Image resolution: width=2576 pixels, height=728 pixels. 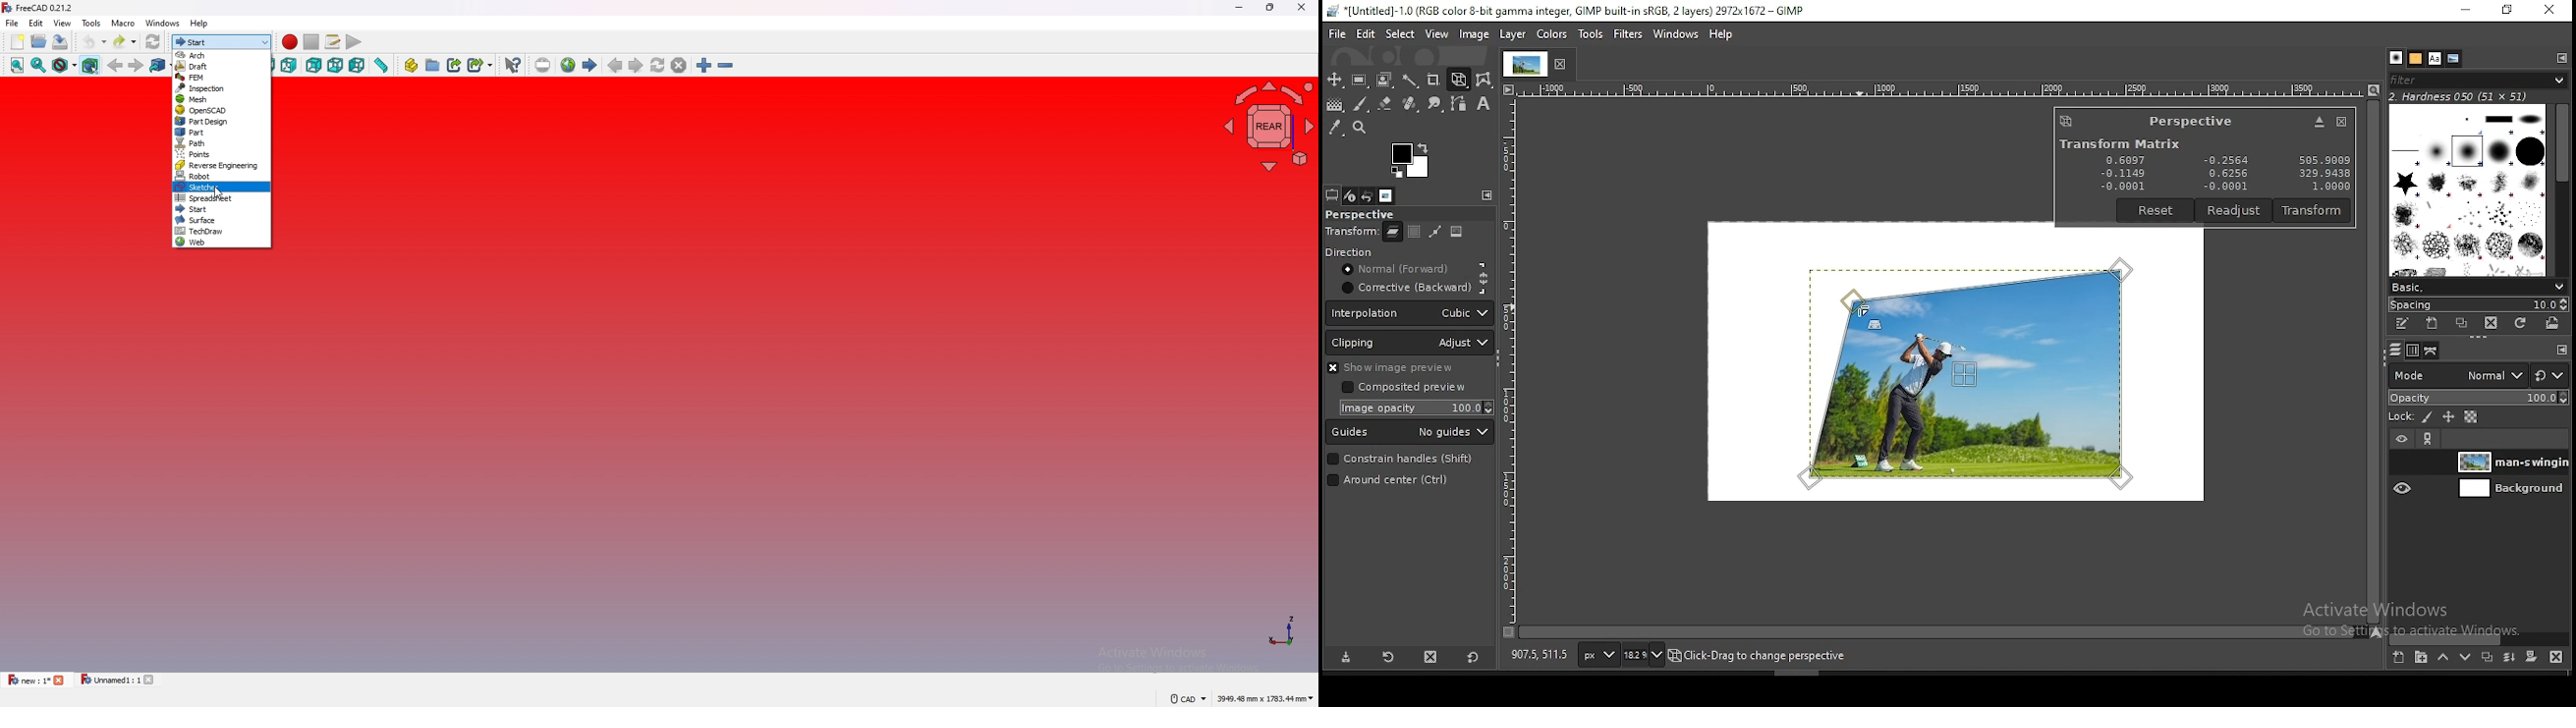 What do you see at coordinates (12, 23) in the screenshot?
I see `file` at bounding box center [12, 23].